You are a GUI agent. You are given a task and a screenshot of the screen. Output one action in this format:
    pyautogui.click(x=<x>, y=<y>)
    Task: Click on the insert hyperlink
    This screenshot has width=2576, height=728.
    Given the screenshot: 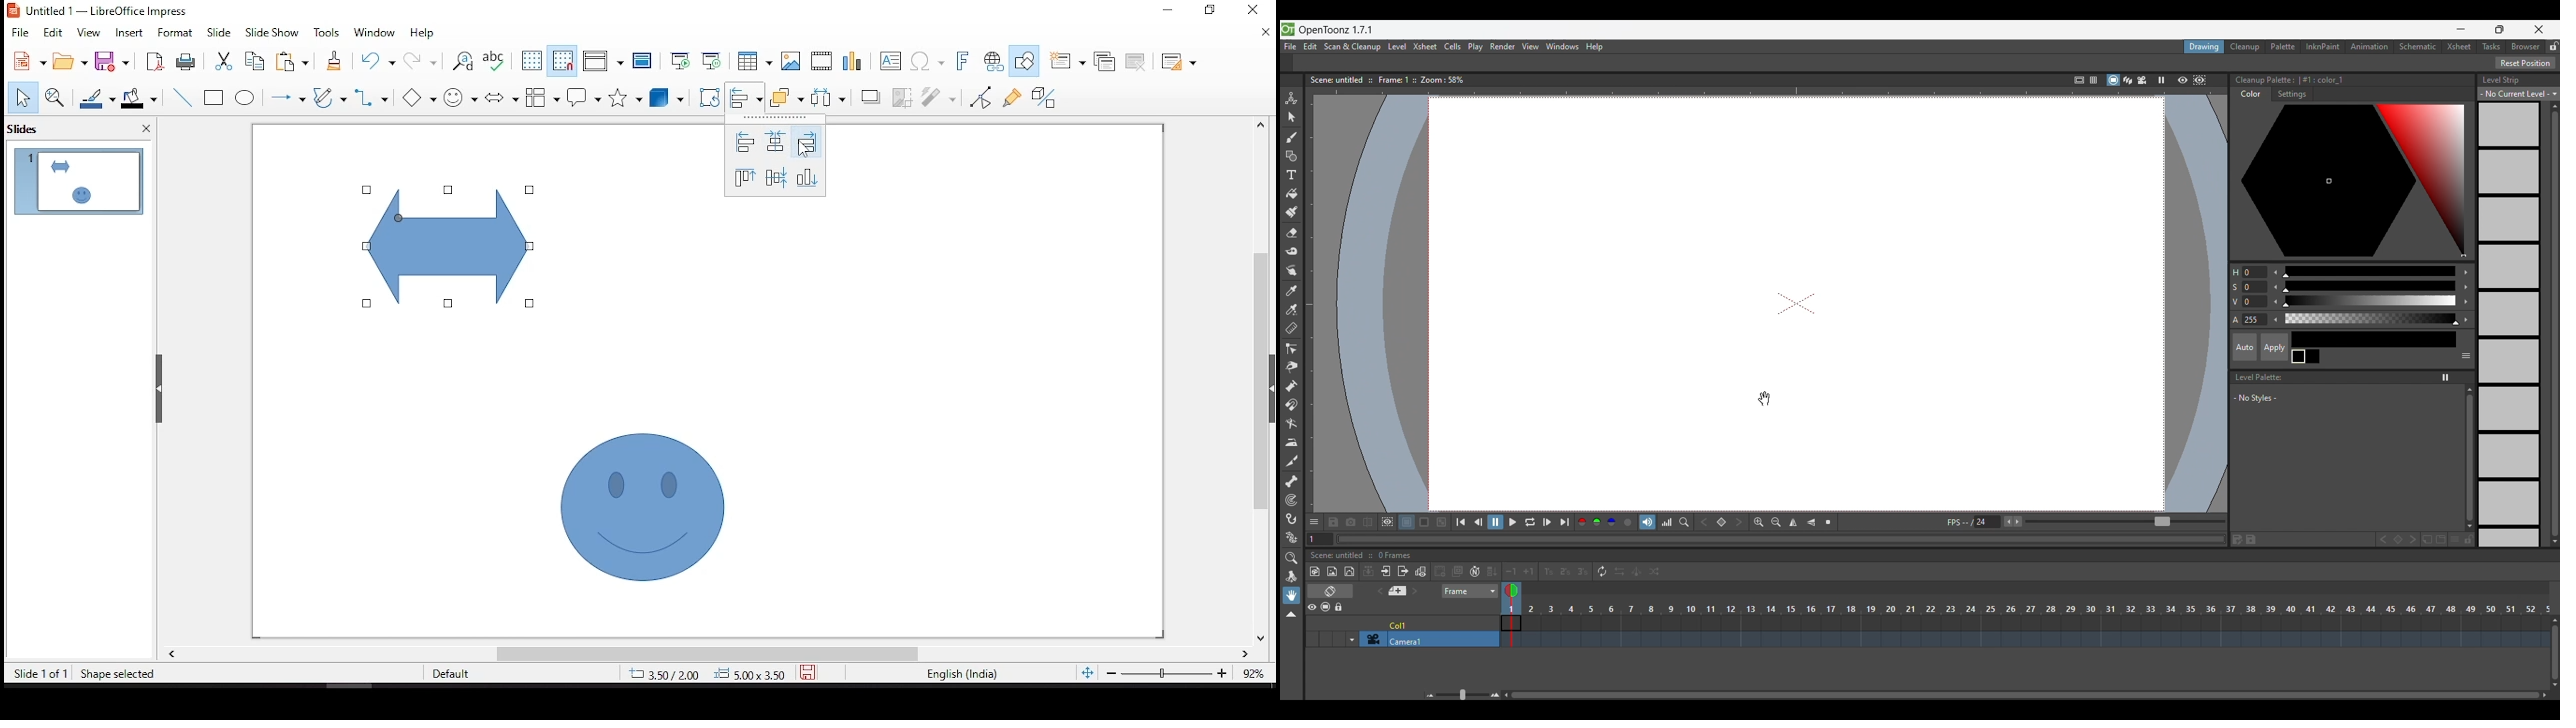 What is the action you would take?
    pyautogui.click(x=994, y=63)
    